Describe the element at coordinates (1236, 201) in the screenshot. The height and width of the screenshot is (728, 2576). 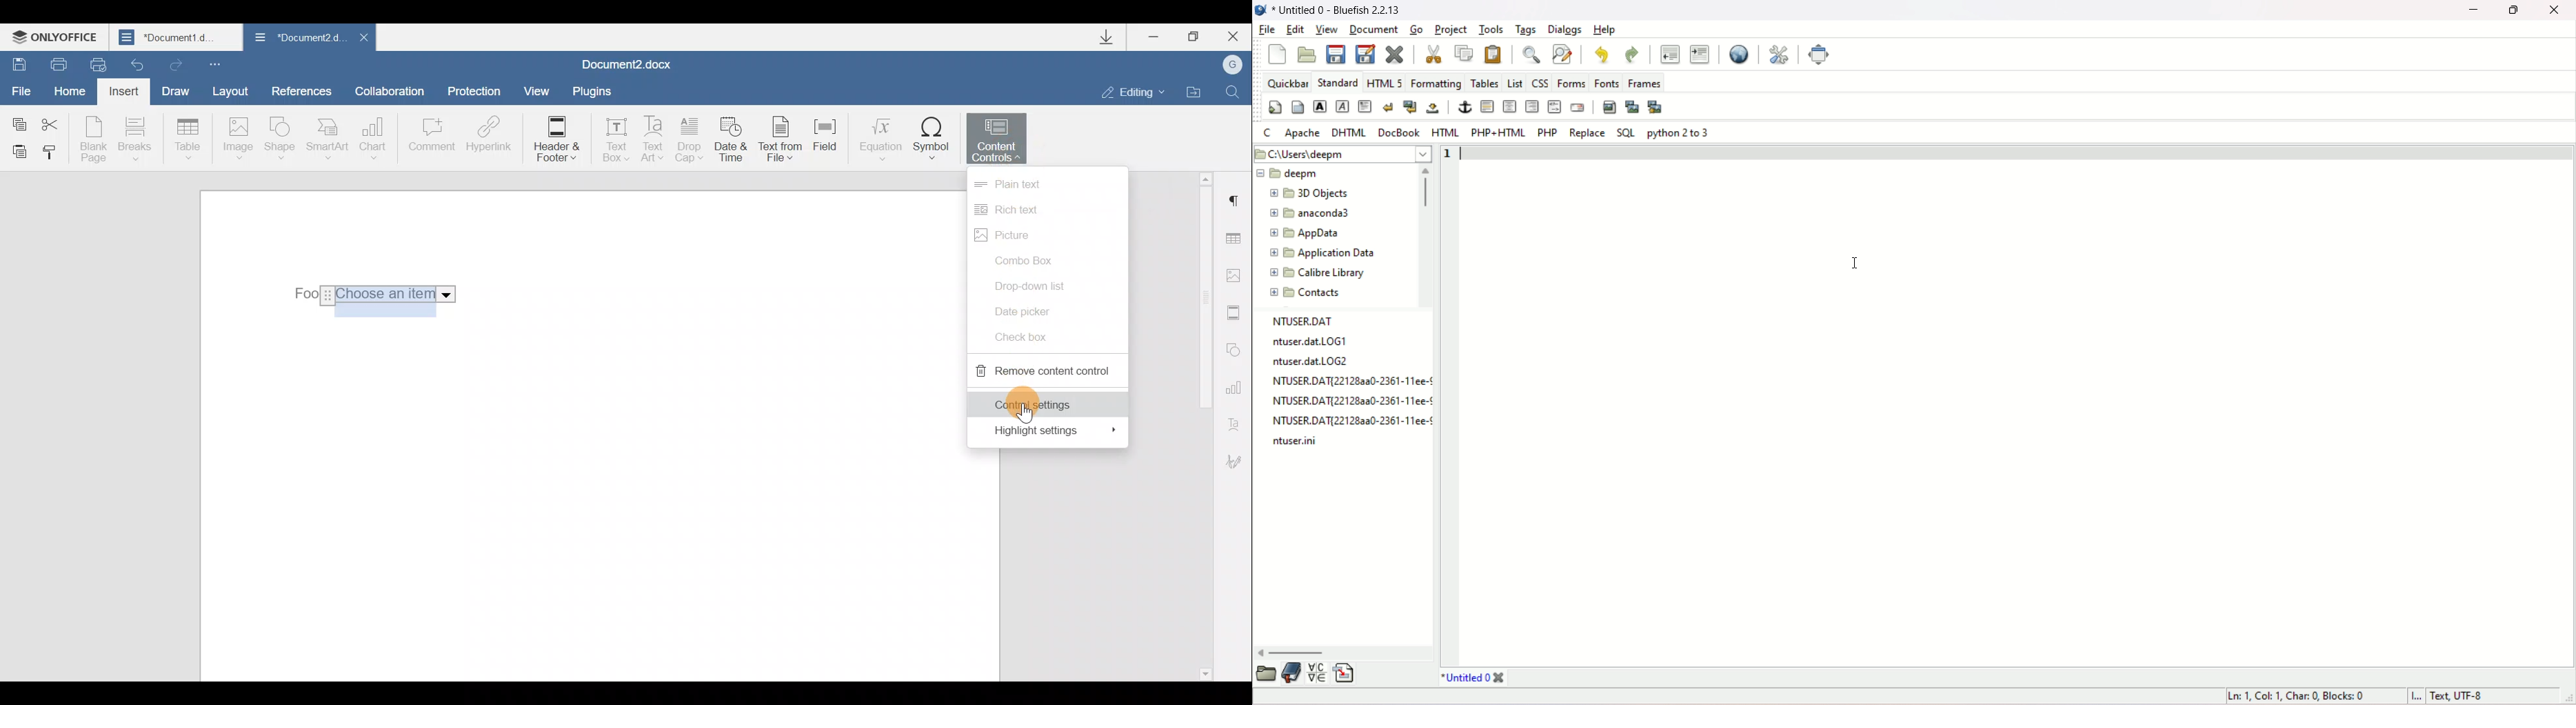
I see `Paragraph settings` at that location.